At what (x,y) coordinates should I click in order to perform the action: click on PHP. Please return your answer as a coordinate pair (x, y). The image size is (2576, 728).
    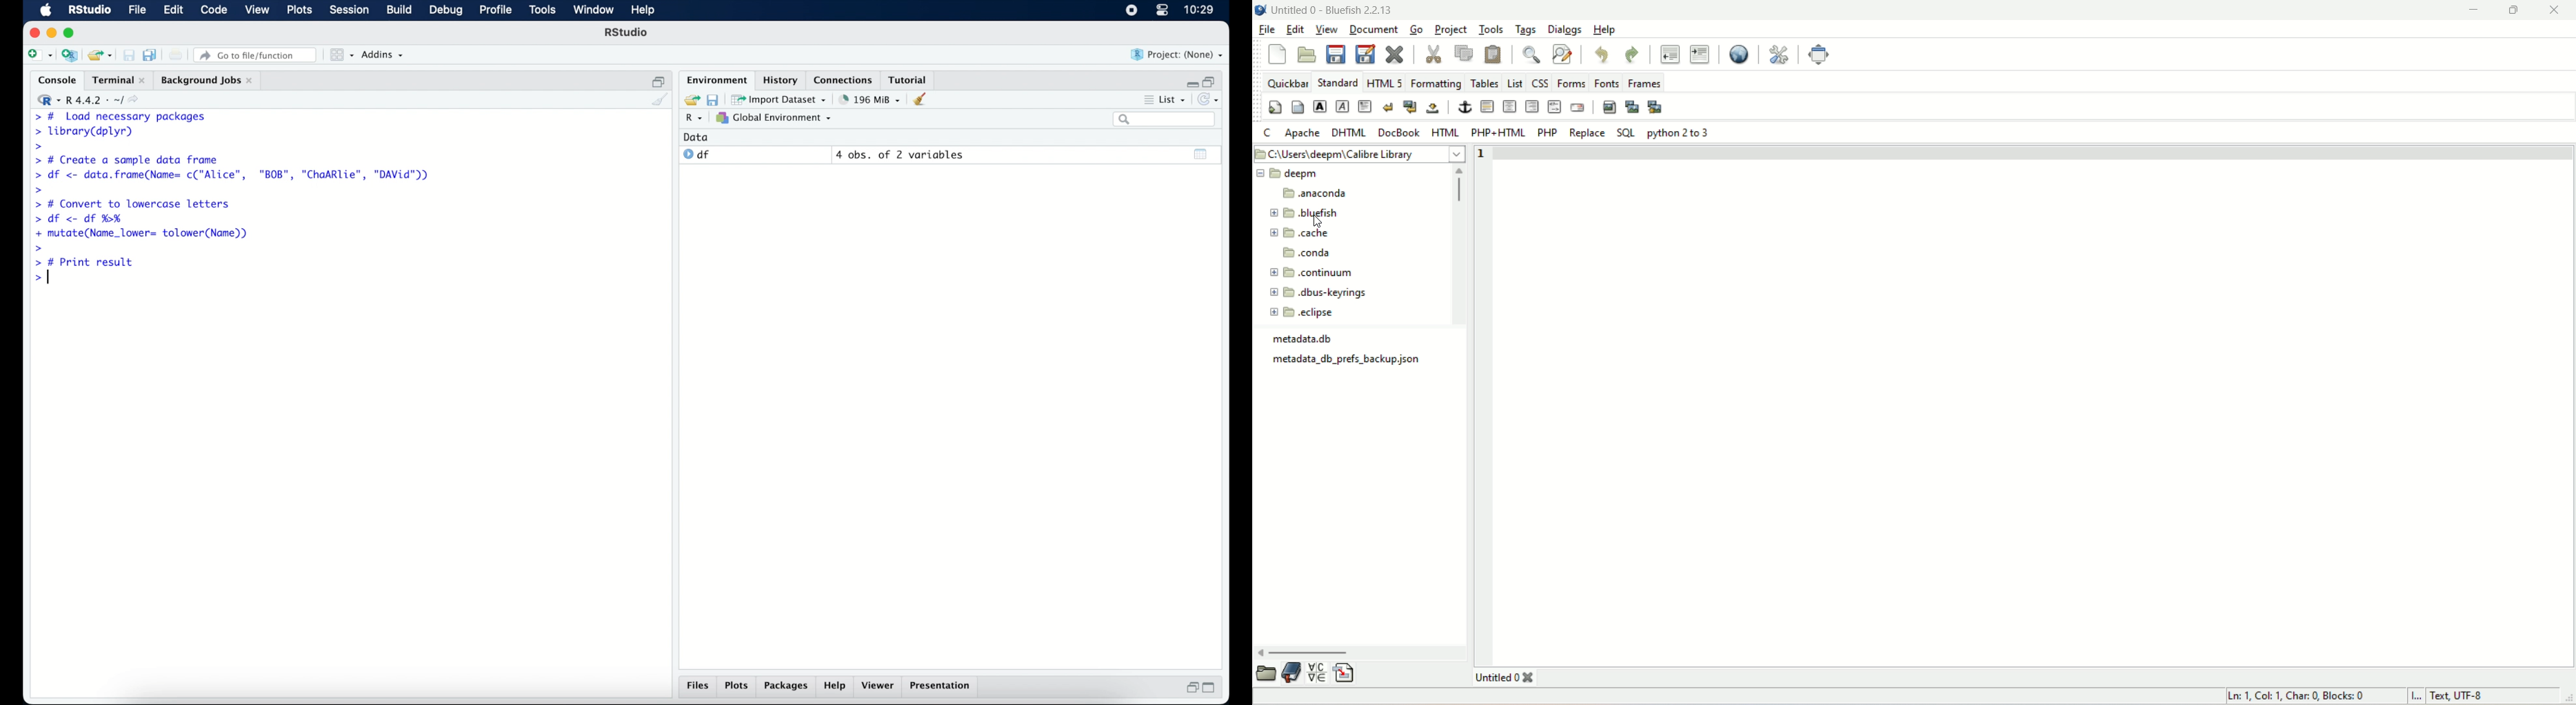
    Looking at the image, I should click on (1548, 131).